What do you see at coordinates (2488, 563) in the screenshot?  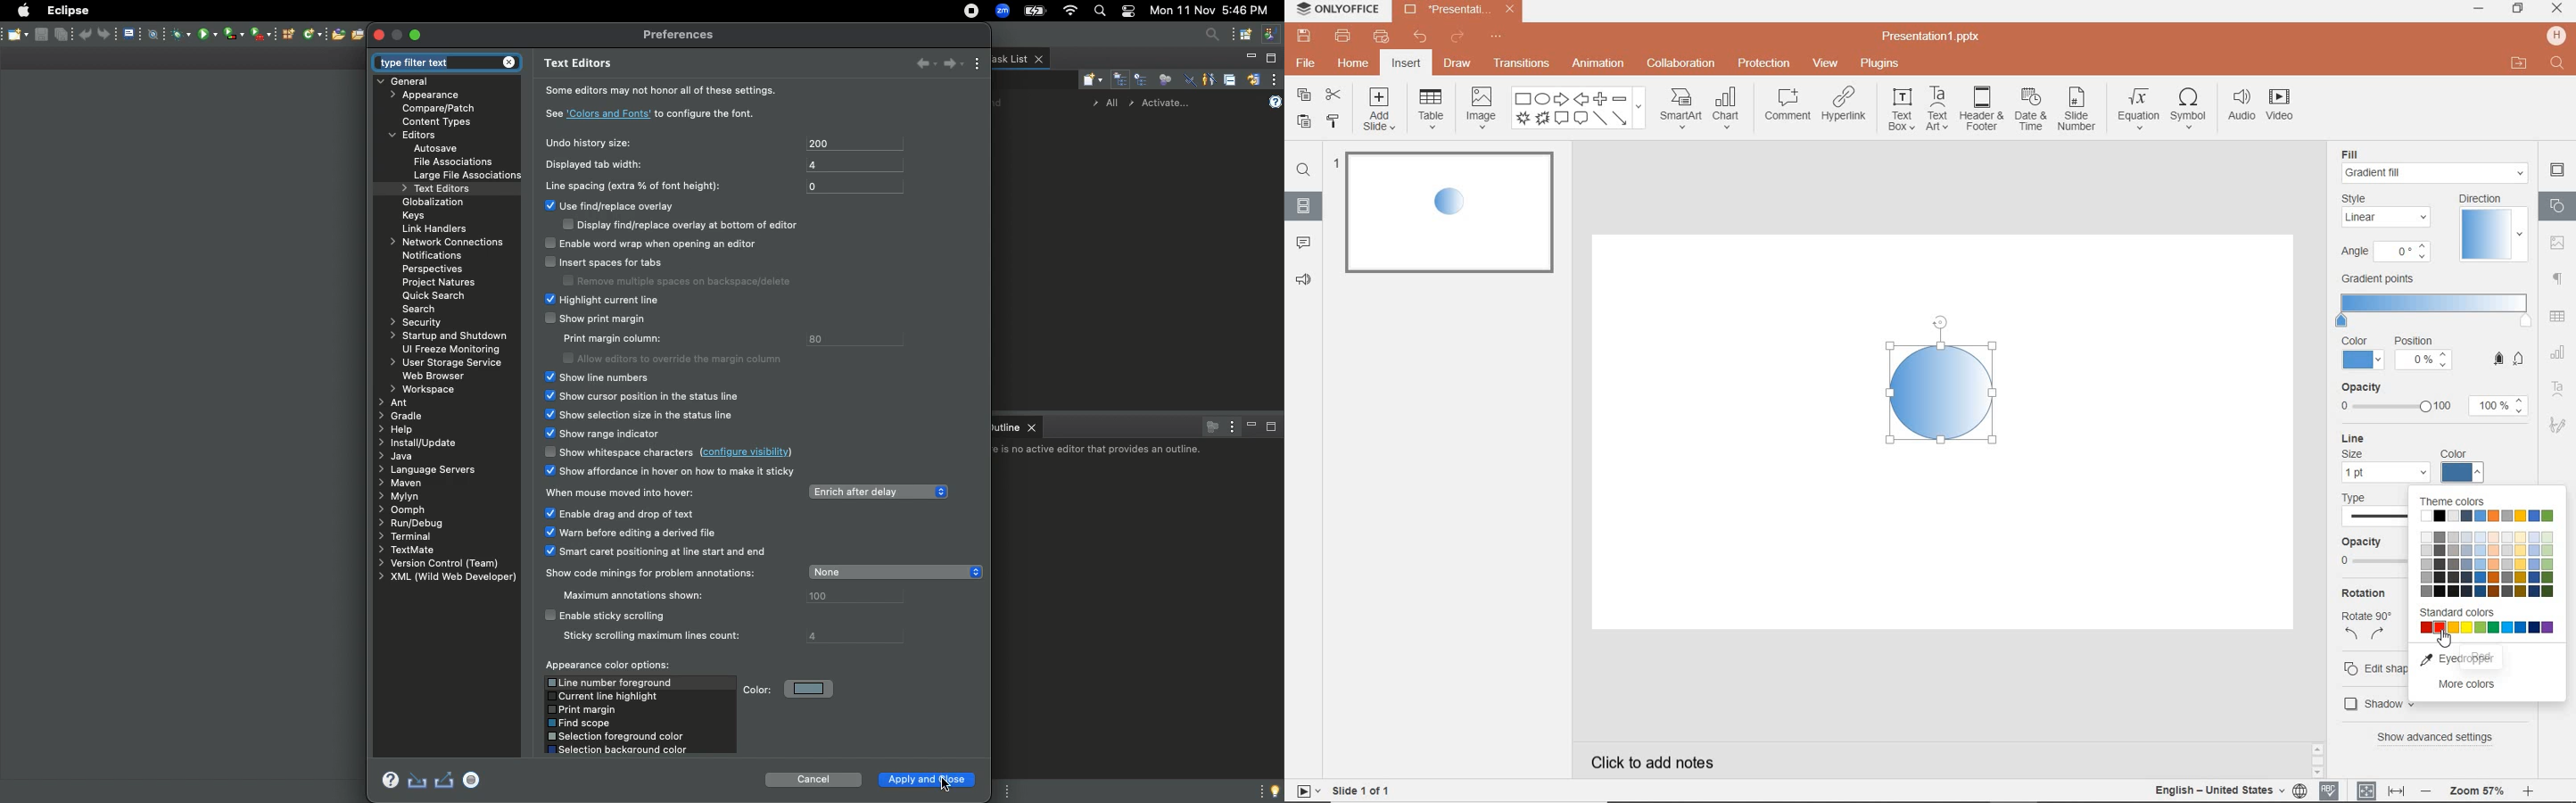 I see `theme colors` at bounding box center [2488, 563].